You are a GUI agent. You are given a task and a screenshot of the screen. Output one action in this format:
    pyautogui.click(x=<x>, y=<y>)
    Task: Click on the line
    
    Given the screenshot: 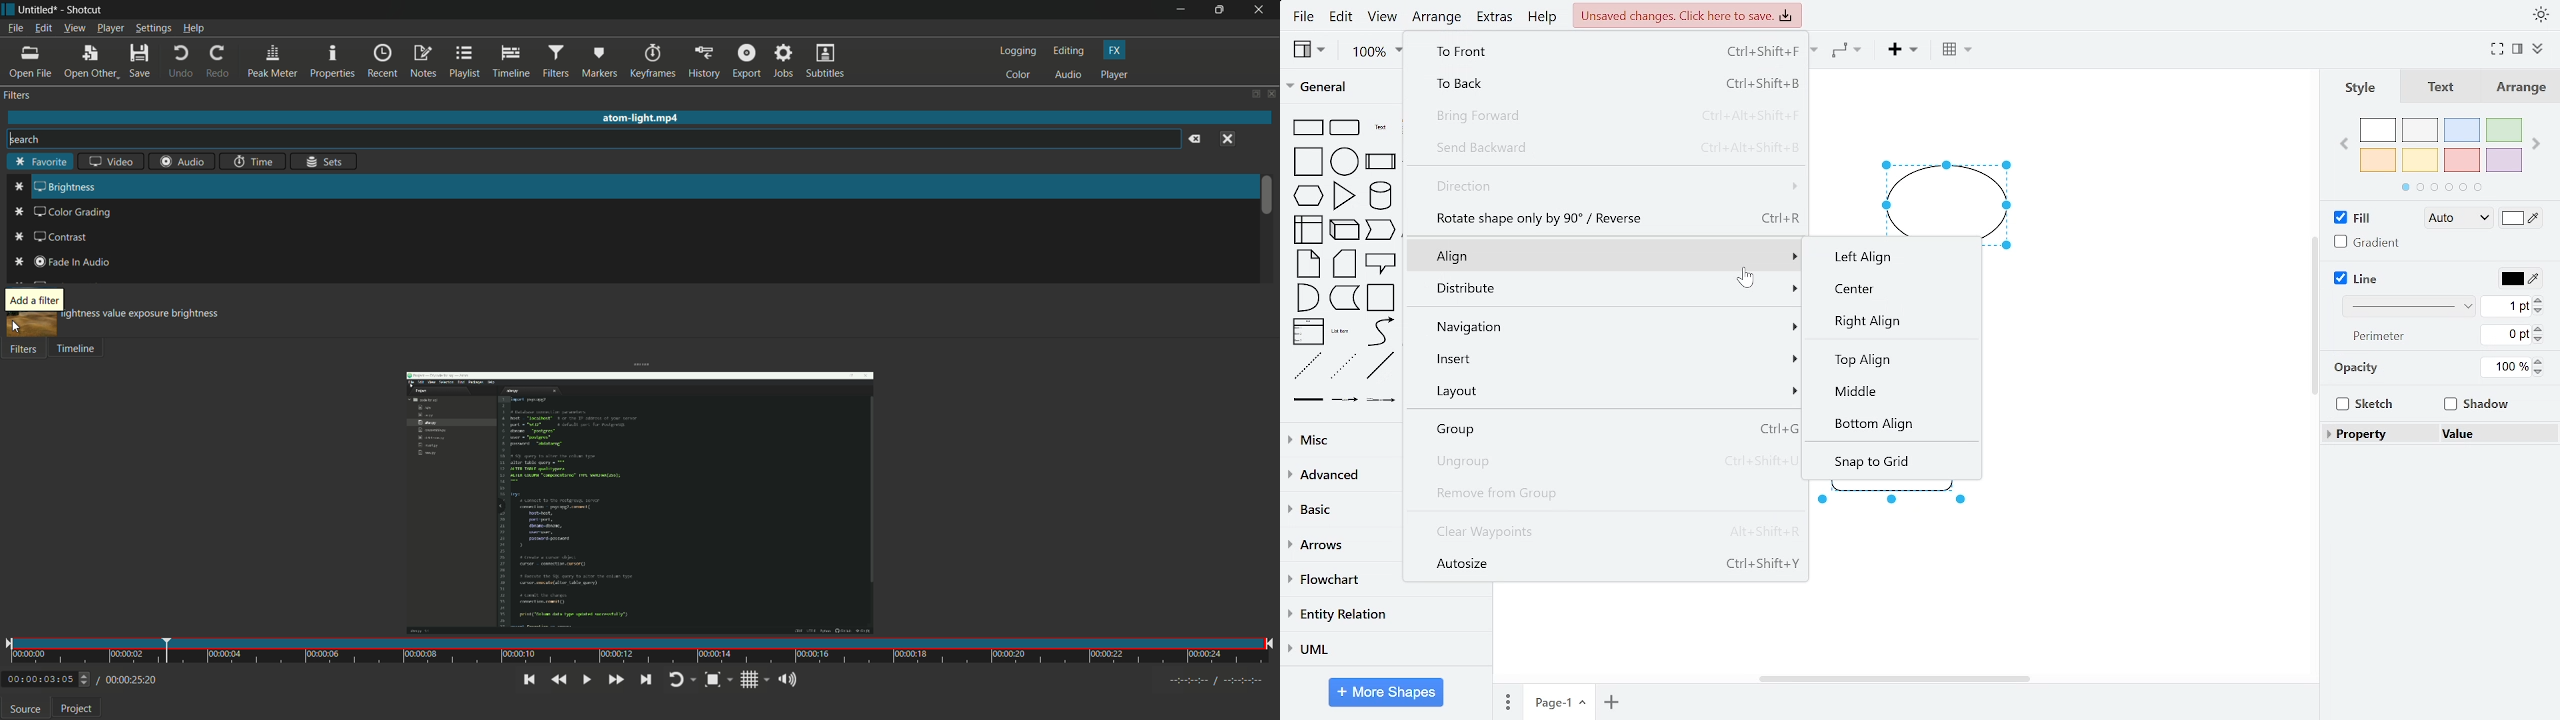 What is the action you would take?
    pyautogui.click(x=1381, y=366)
    